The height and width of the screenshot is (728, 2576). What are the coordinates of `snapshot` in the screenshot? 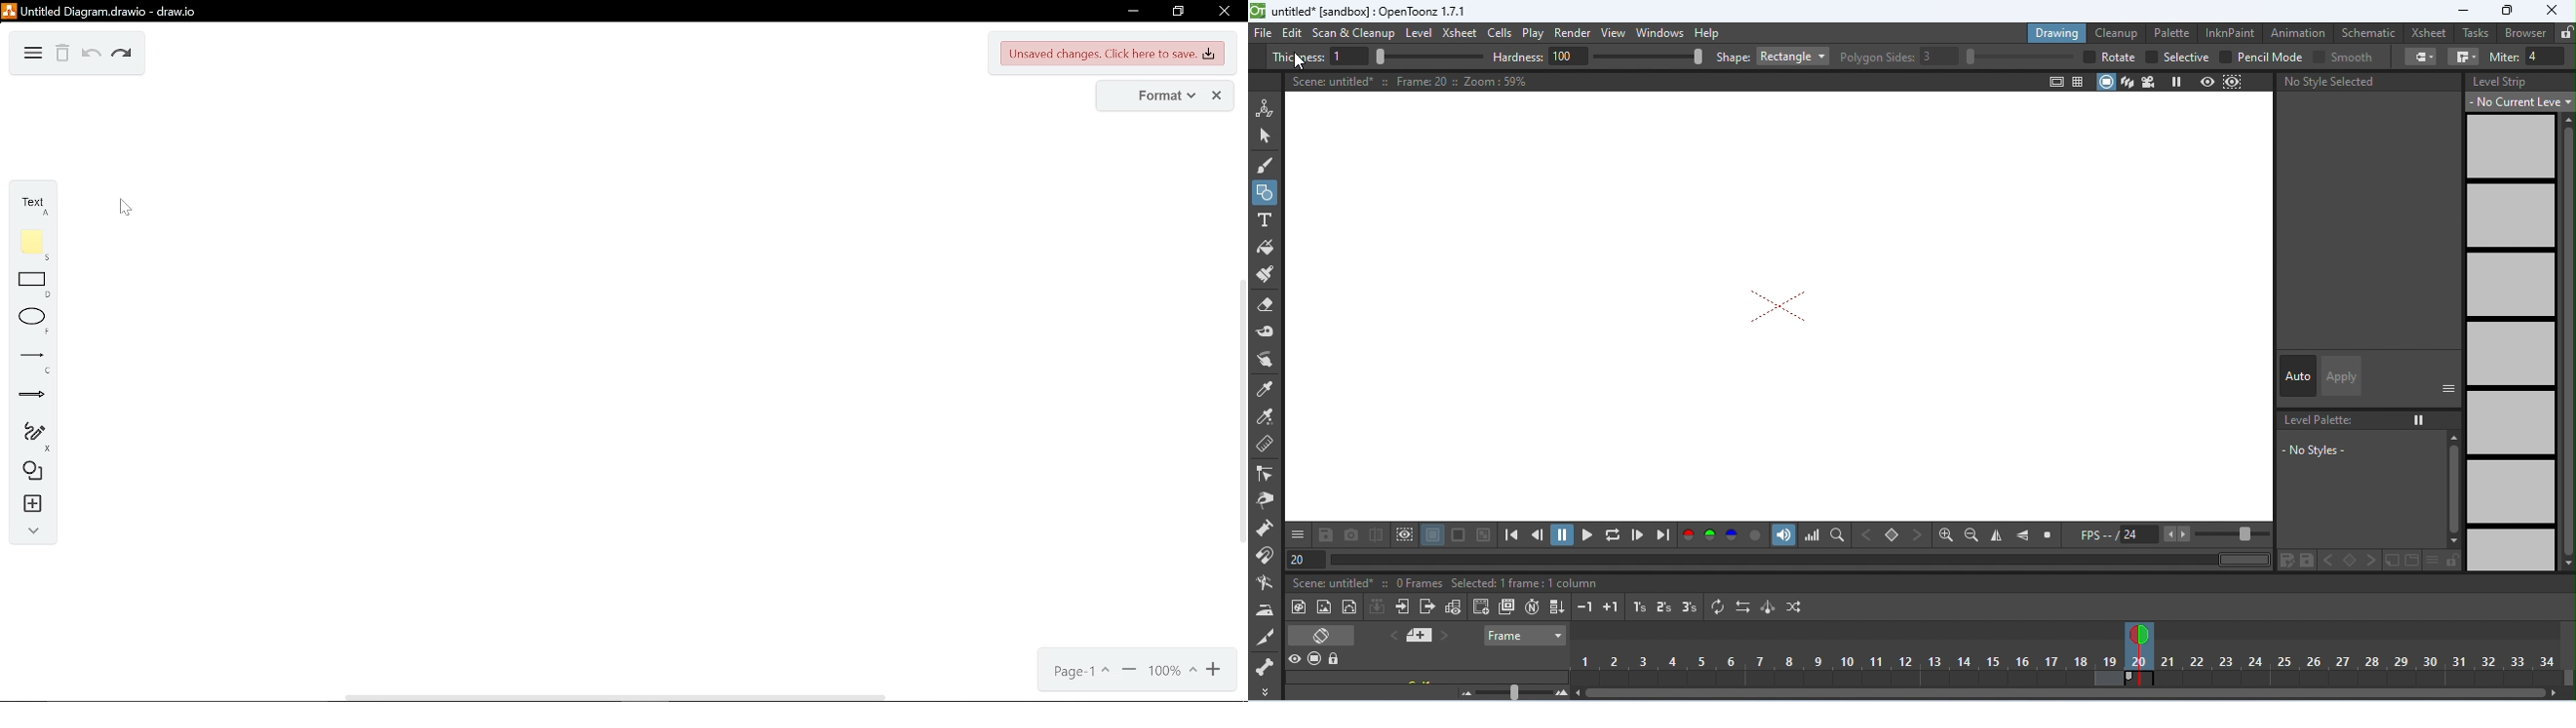 It's located at (1351, 535).